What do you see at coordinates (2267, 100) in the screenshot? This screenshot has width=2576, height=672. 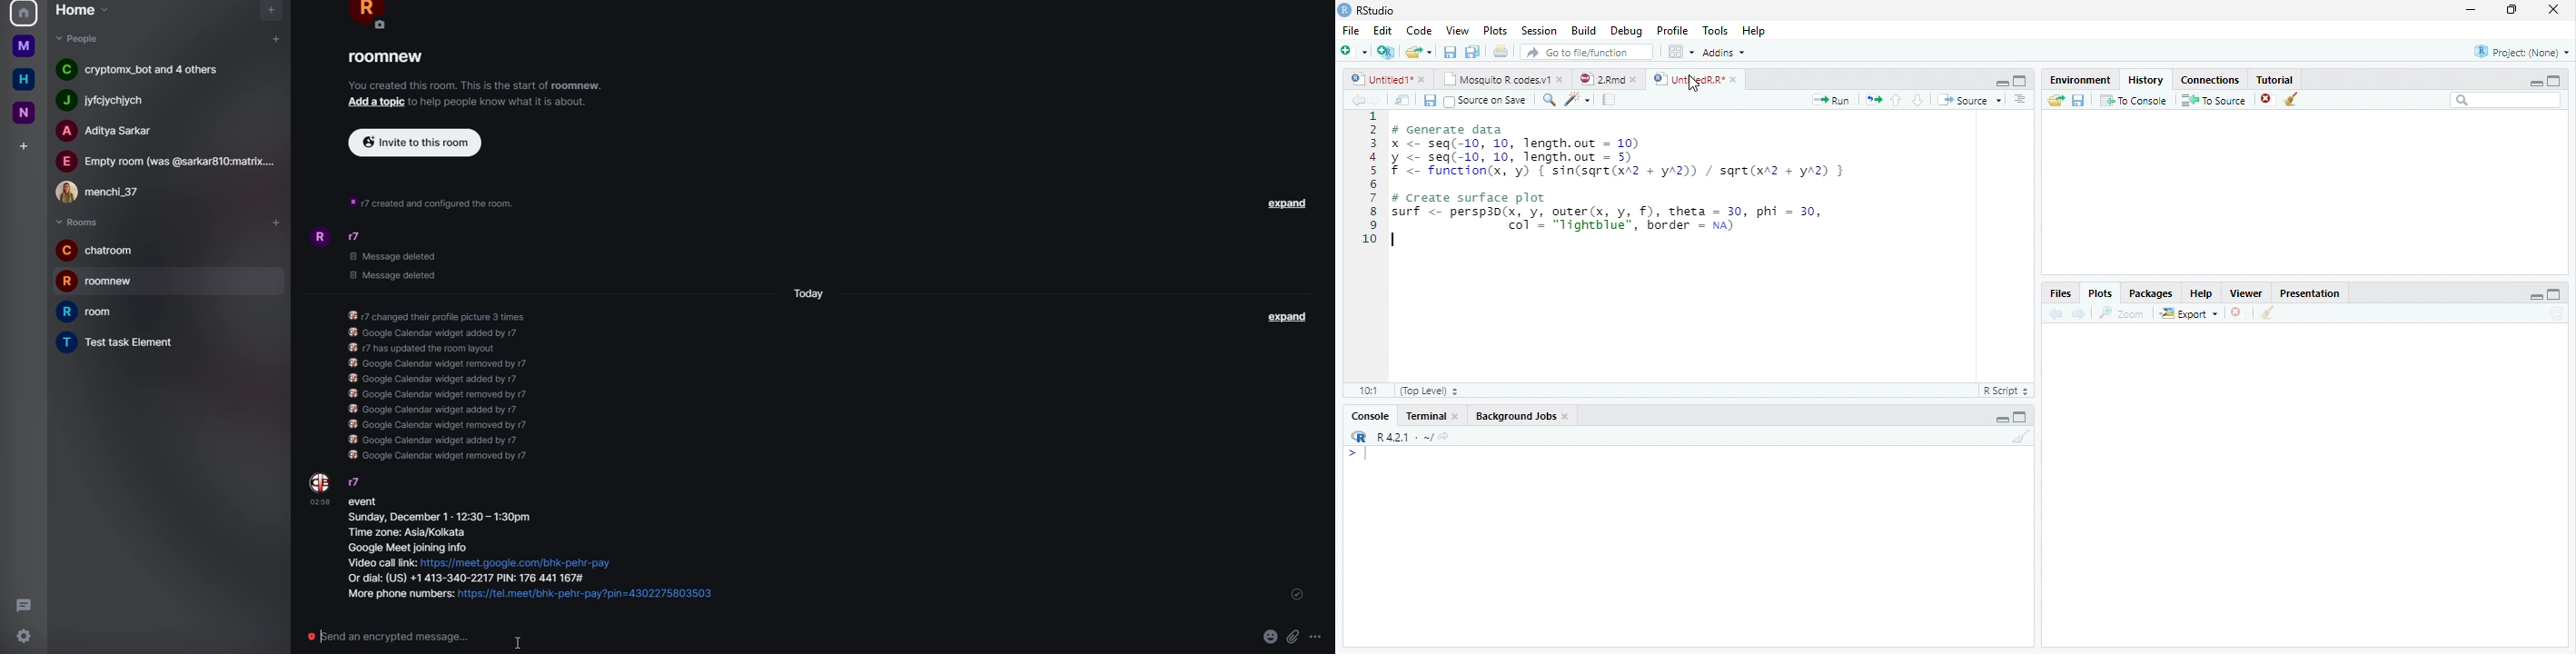 I see `Remove the selected history entries` at bounding box center [2267, 100].